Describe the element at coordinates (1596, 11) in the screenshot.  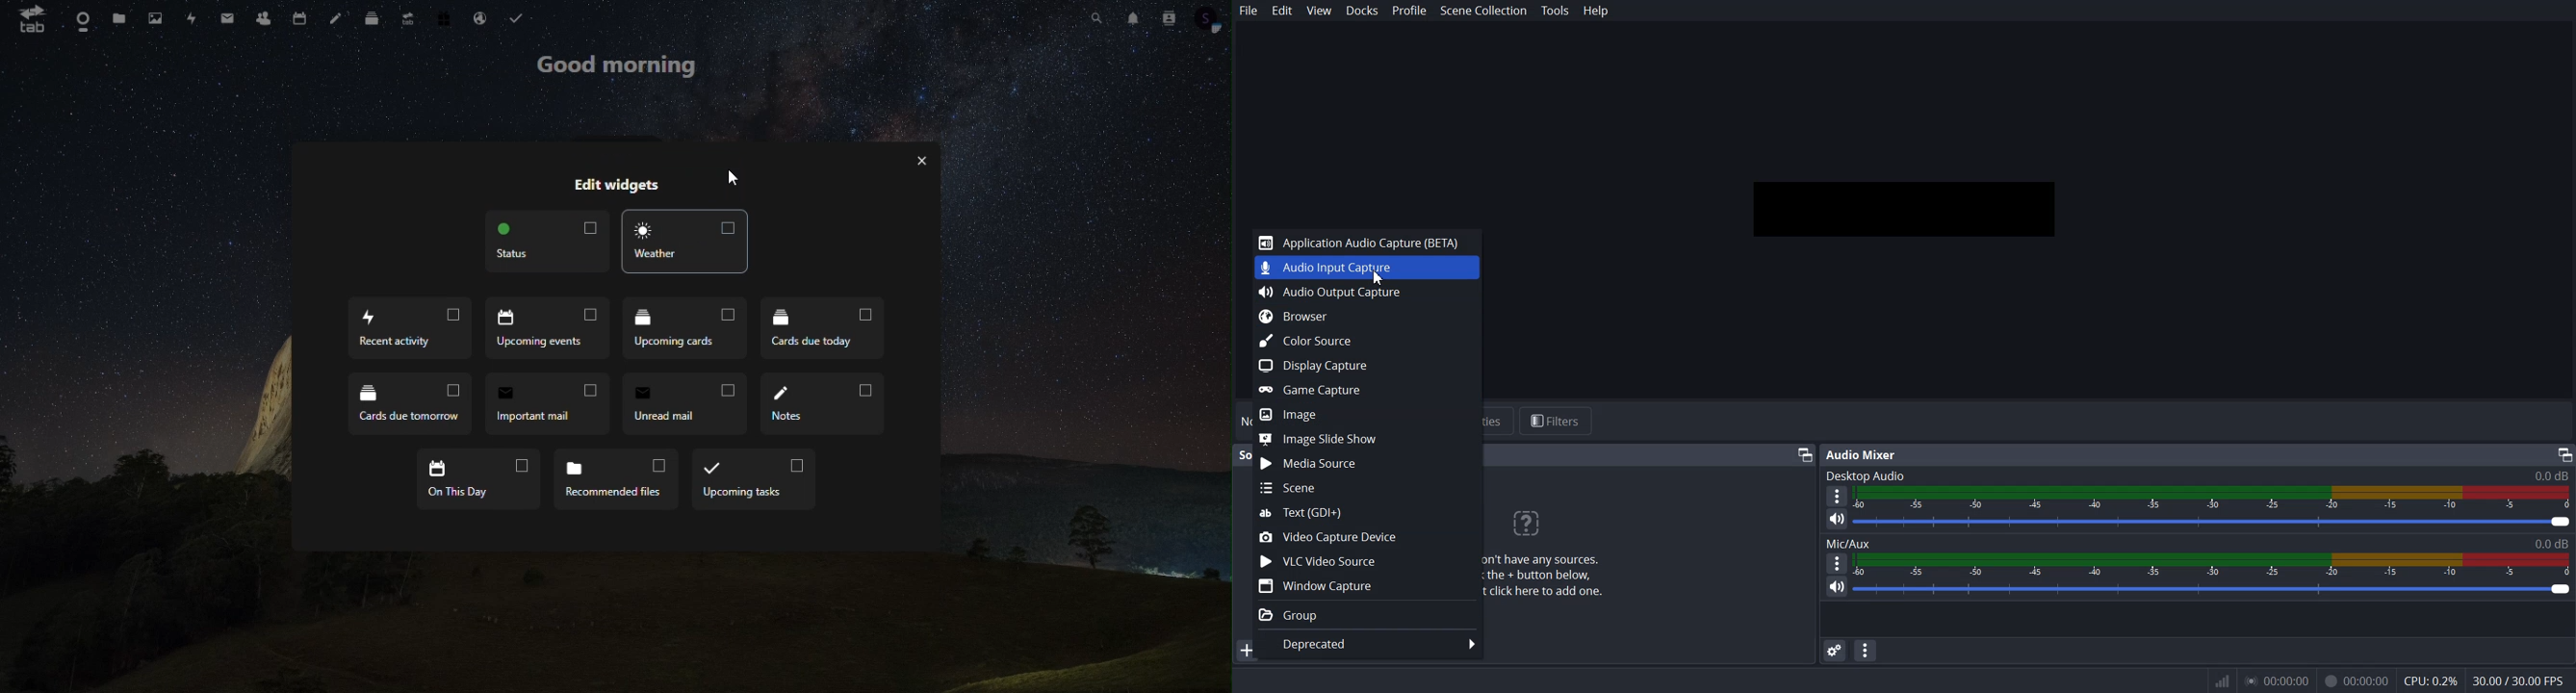
I see `Help` at that location.